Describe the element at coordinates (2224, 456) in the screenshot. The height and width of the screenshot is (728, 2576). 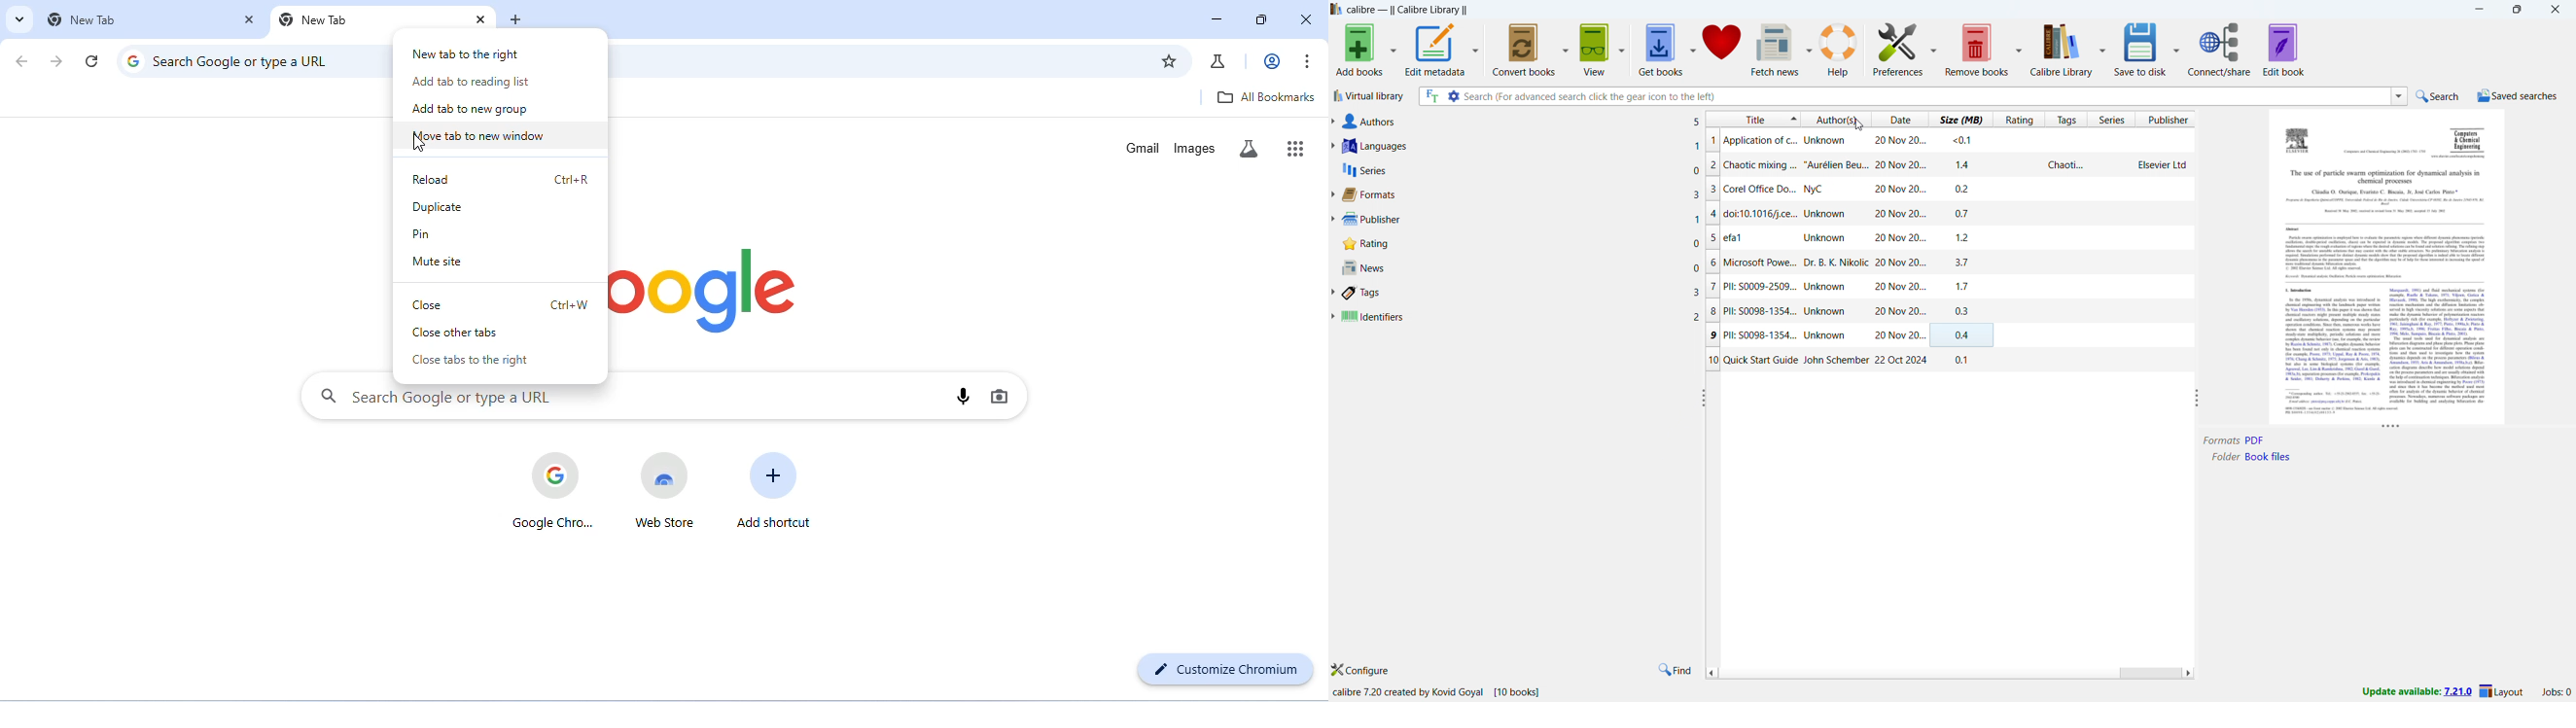
I see `Folder` at that location.